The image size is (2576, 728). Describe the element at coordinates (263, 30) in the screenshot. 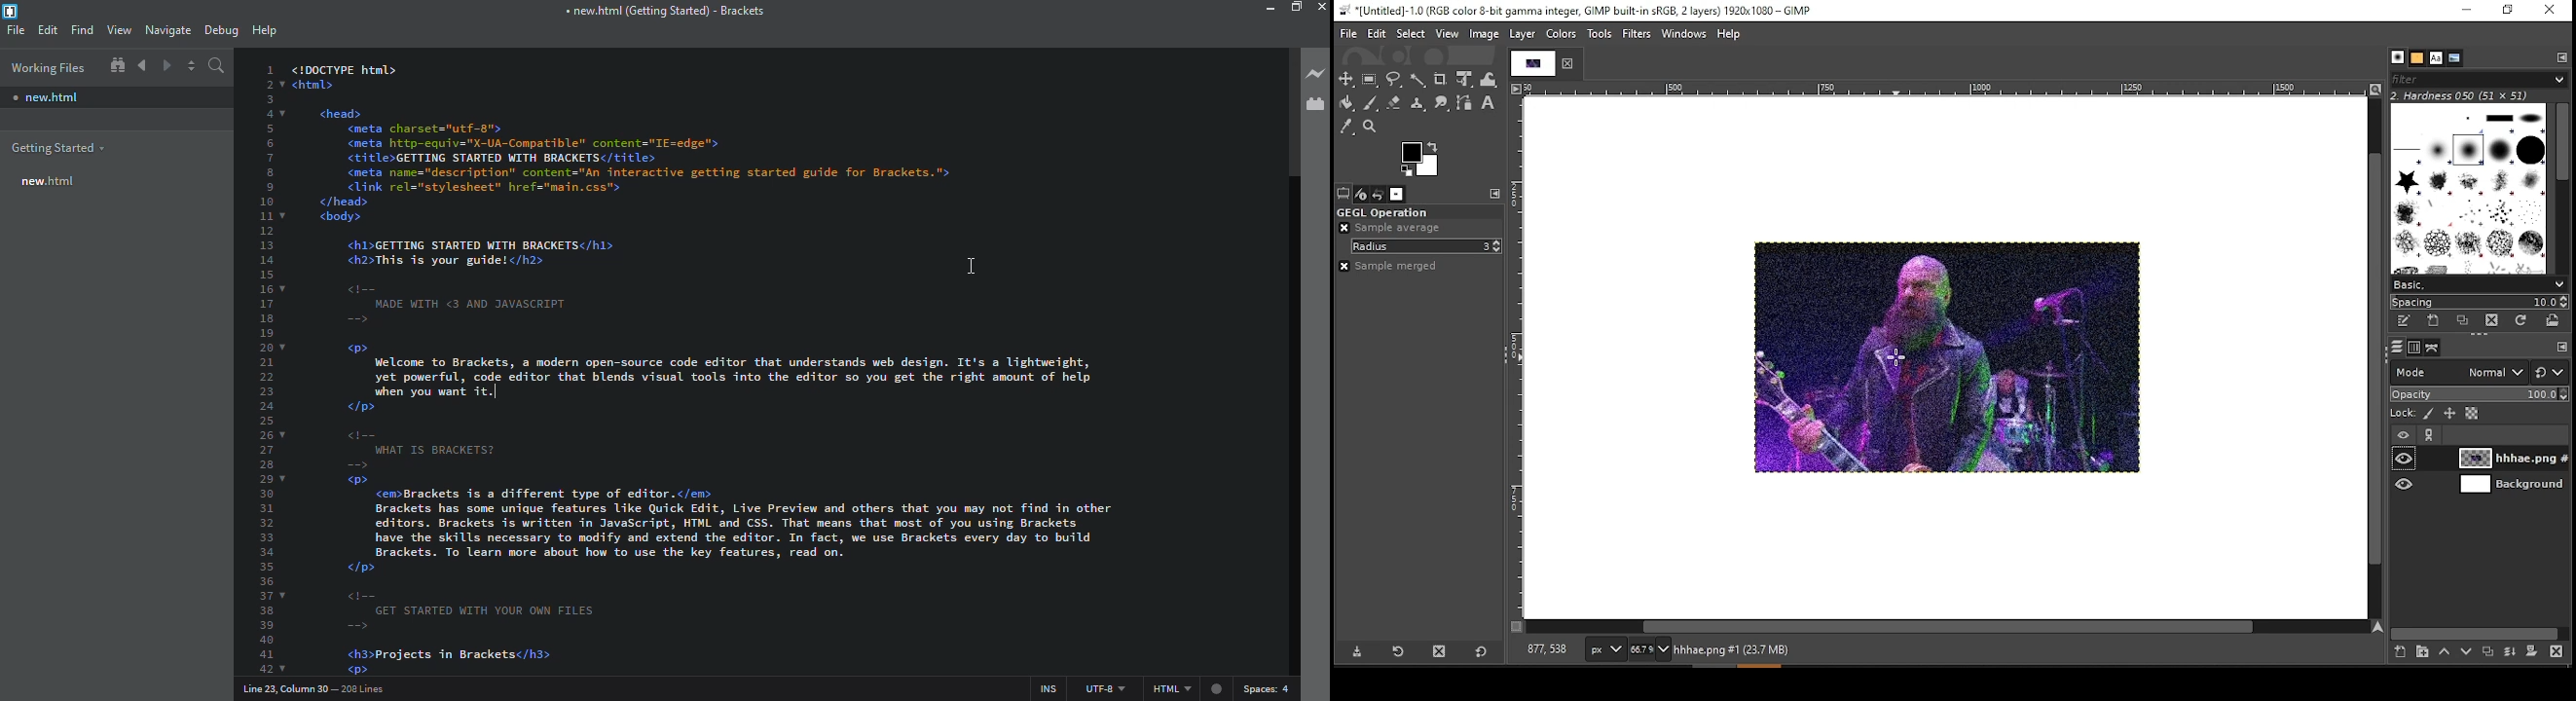

I see `help` at that location.